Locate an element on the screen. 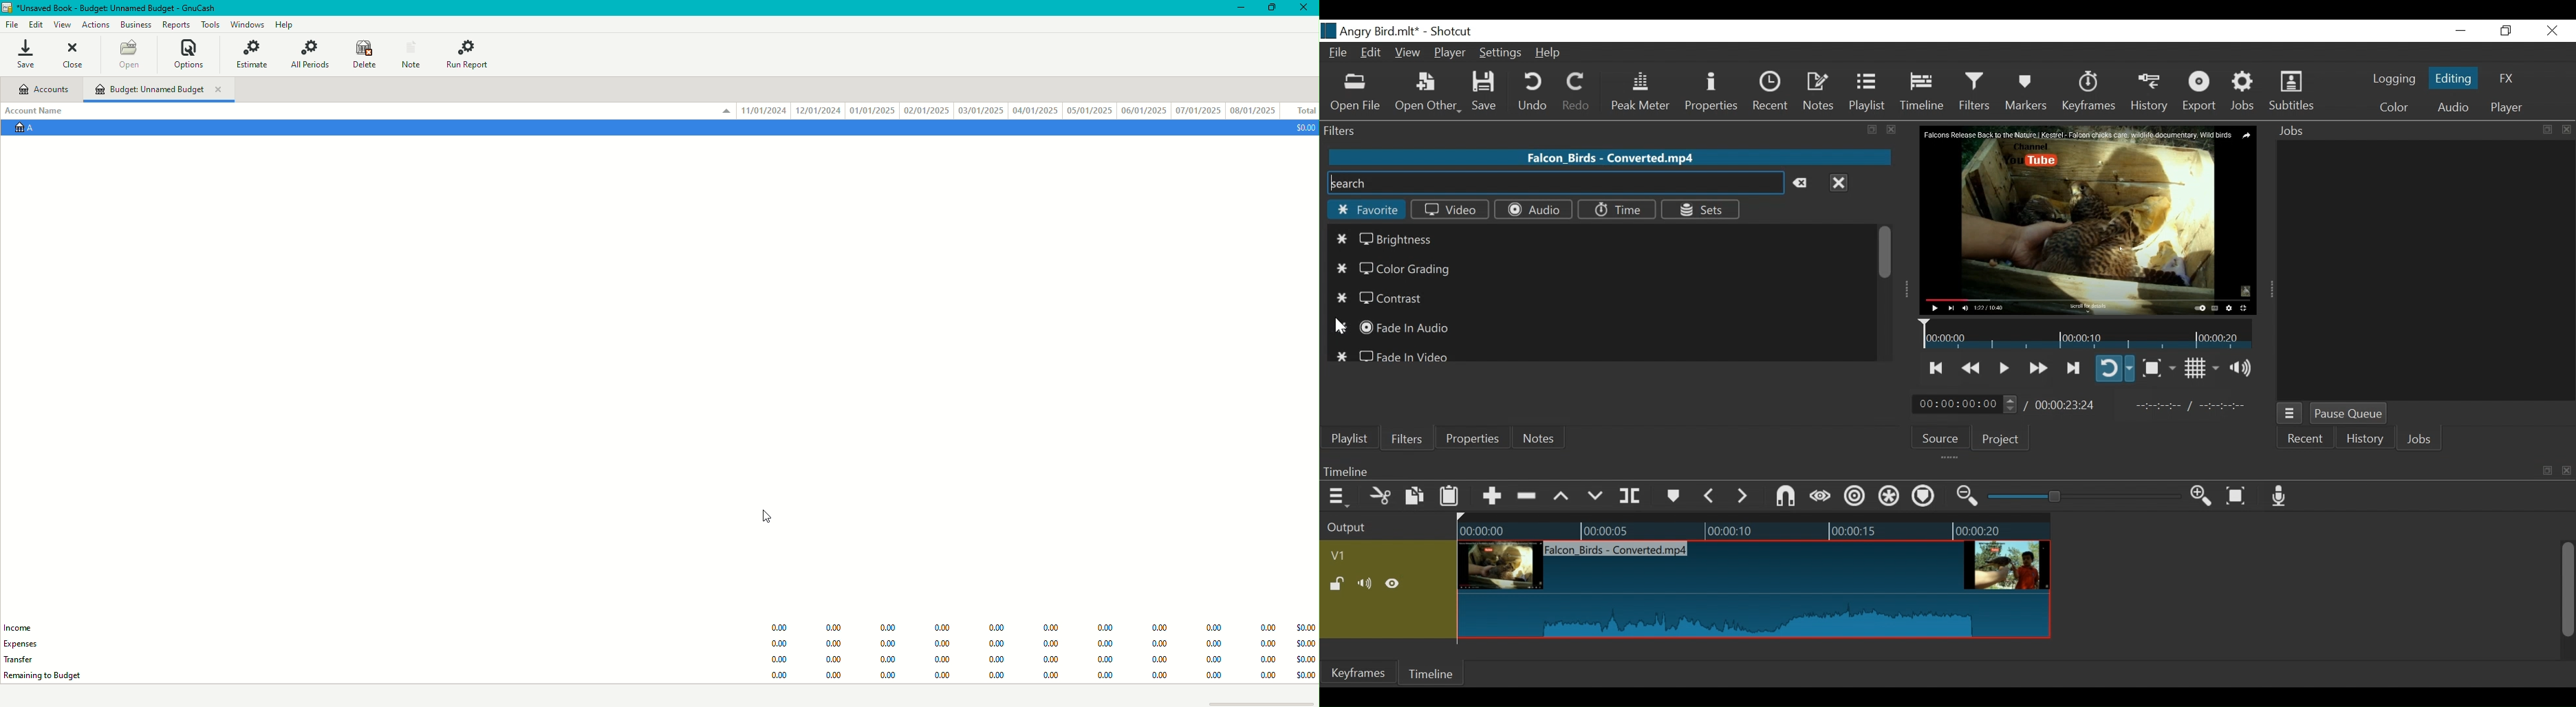  Record audio is located at coordinates (2280, 496).